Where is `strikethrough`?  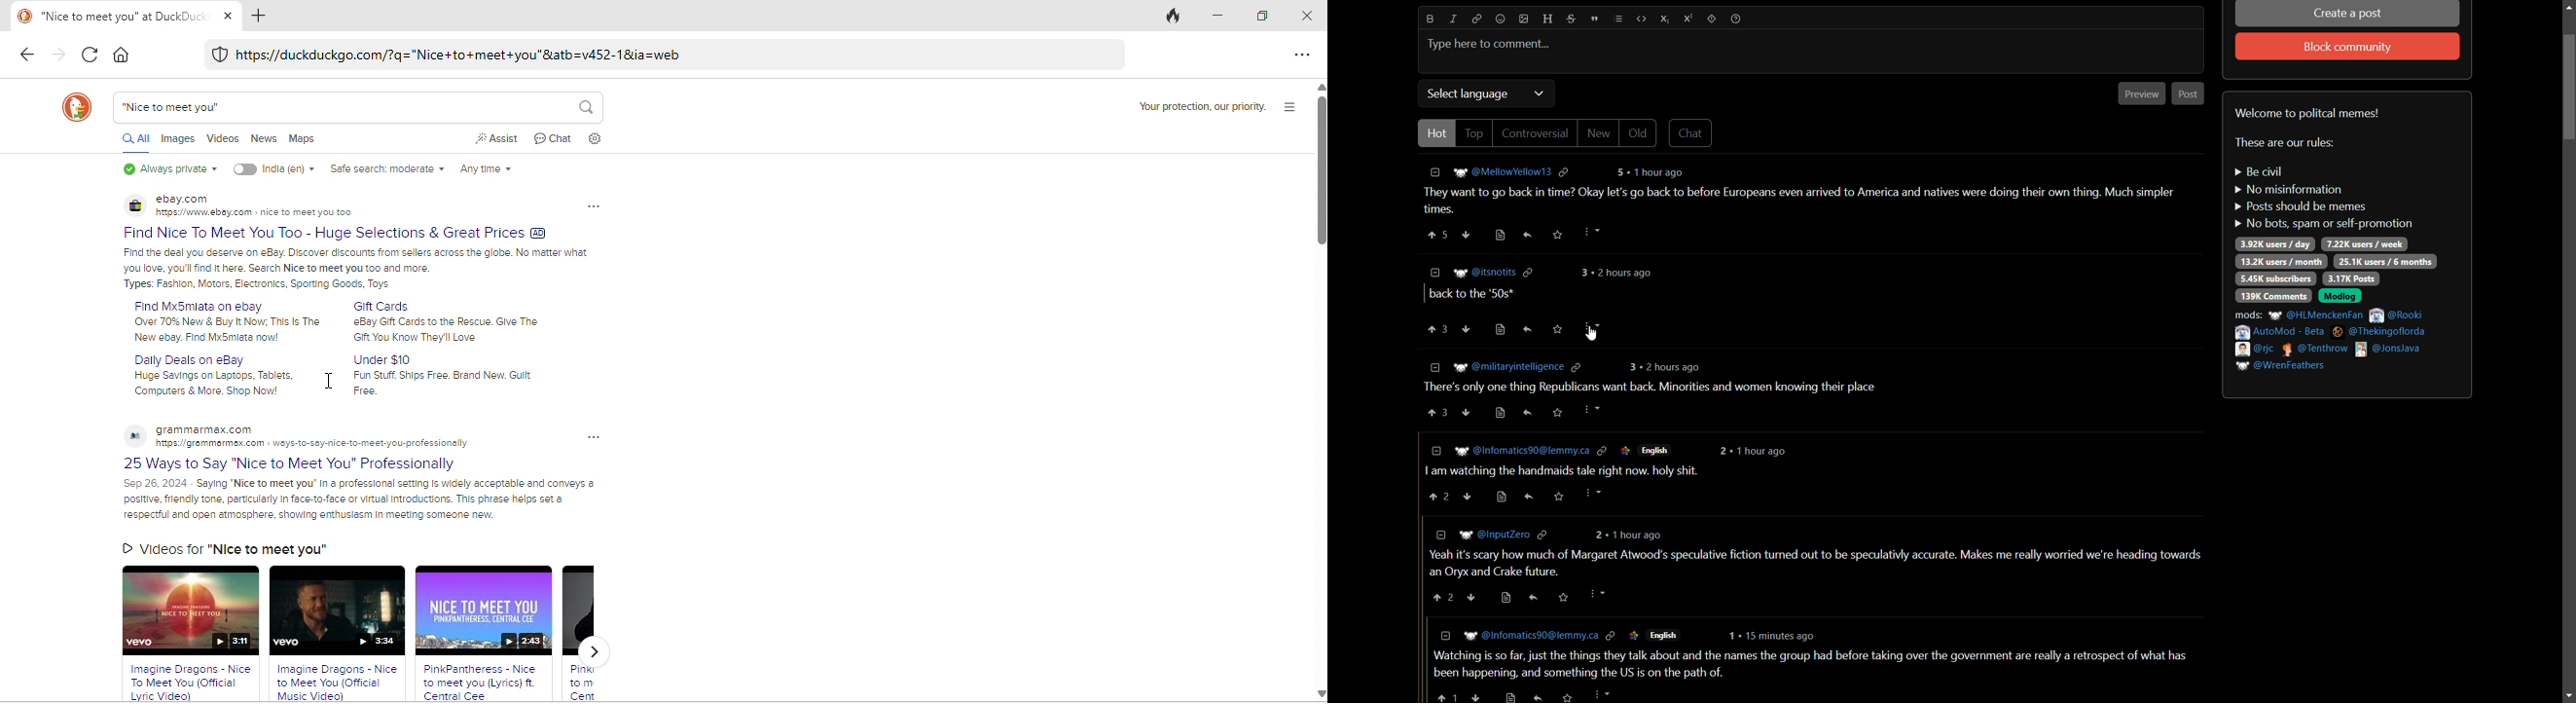 strikethrough is located at coordinates (1569, 20).